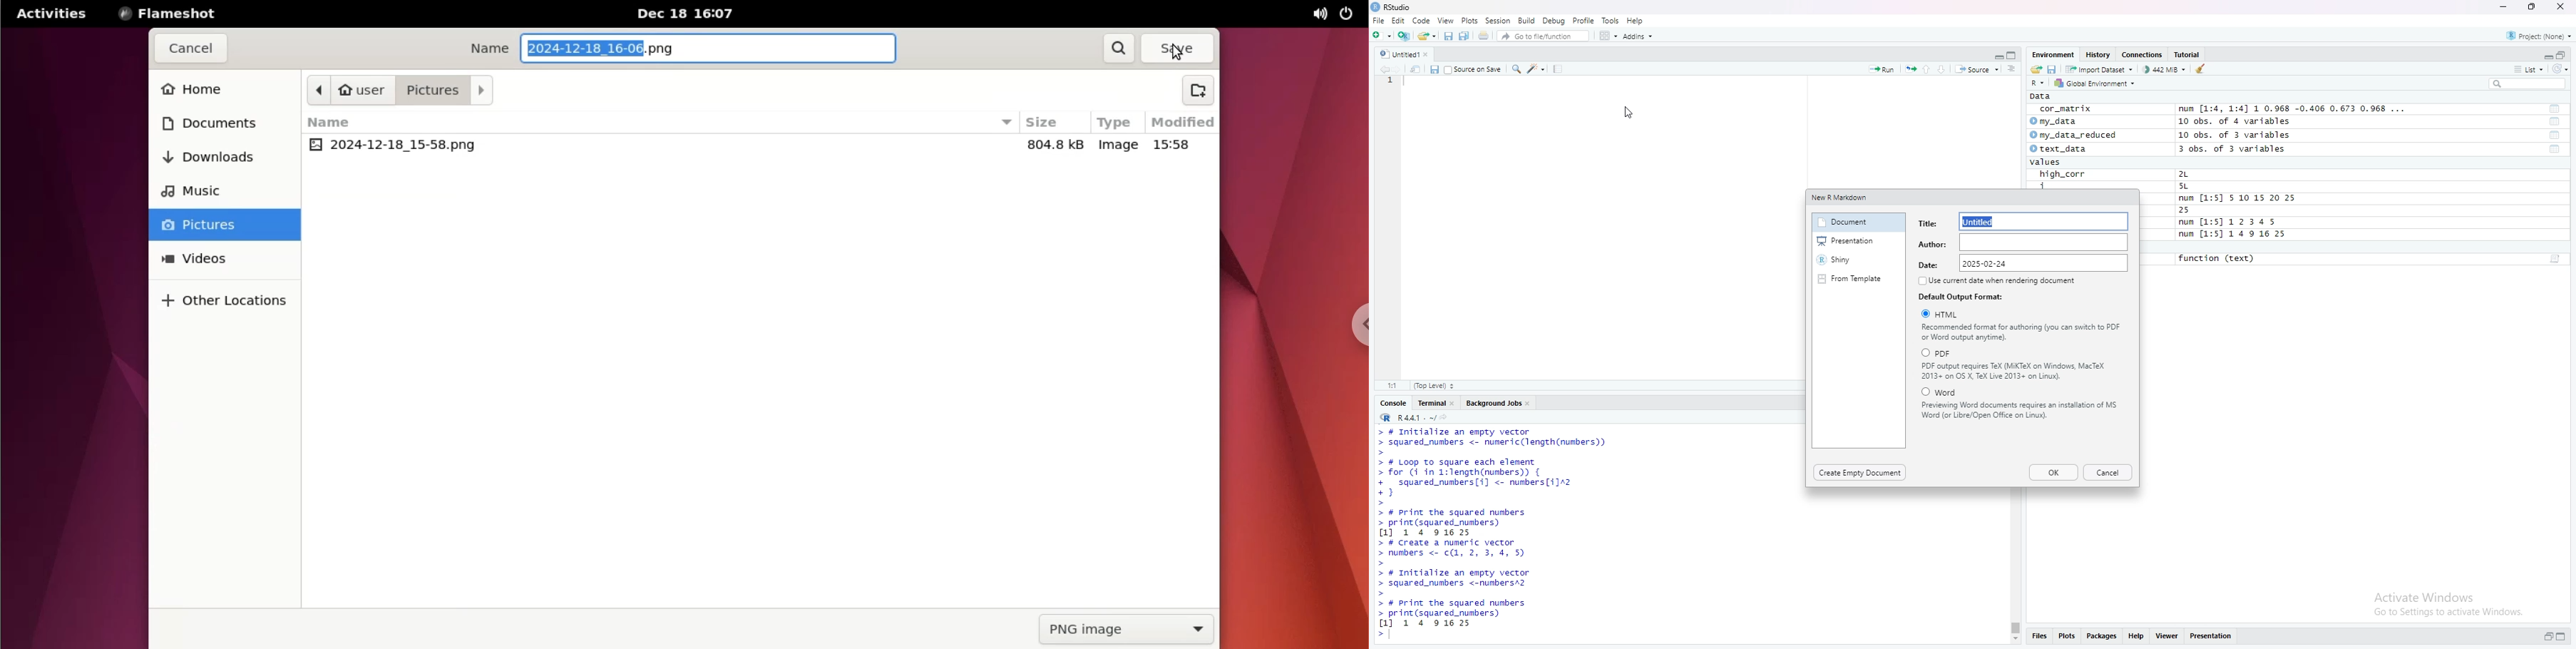 Image resolution: width=2576 pixels, height=672 pixels. Describe the element at coordinates (1924, 314) in the screenshot. I see `Checkbox` at that location.